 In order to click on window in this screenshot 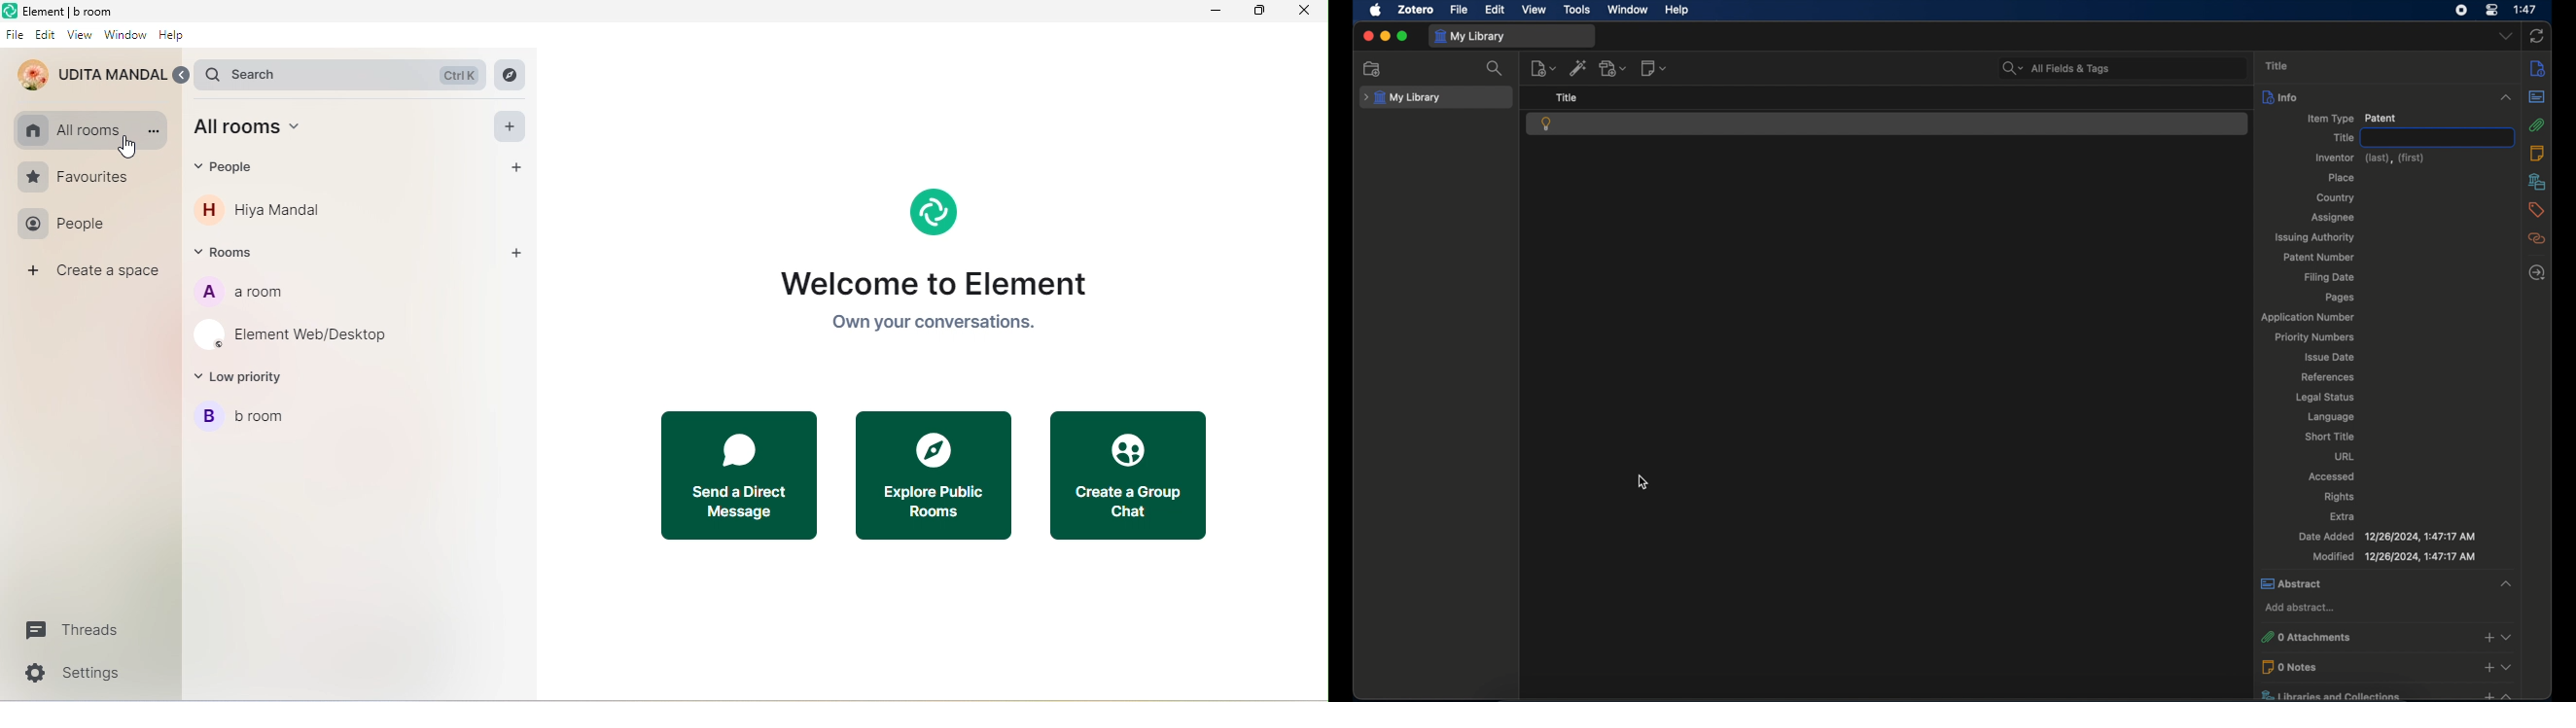, I will do `click(1629, 9)`.